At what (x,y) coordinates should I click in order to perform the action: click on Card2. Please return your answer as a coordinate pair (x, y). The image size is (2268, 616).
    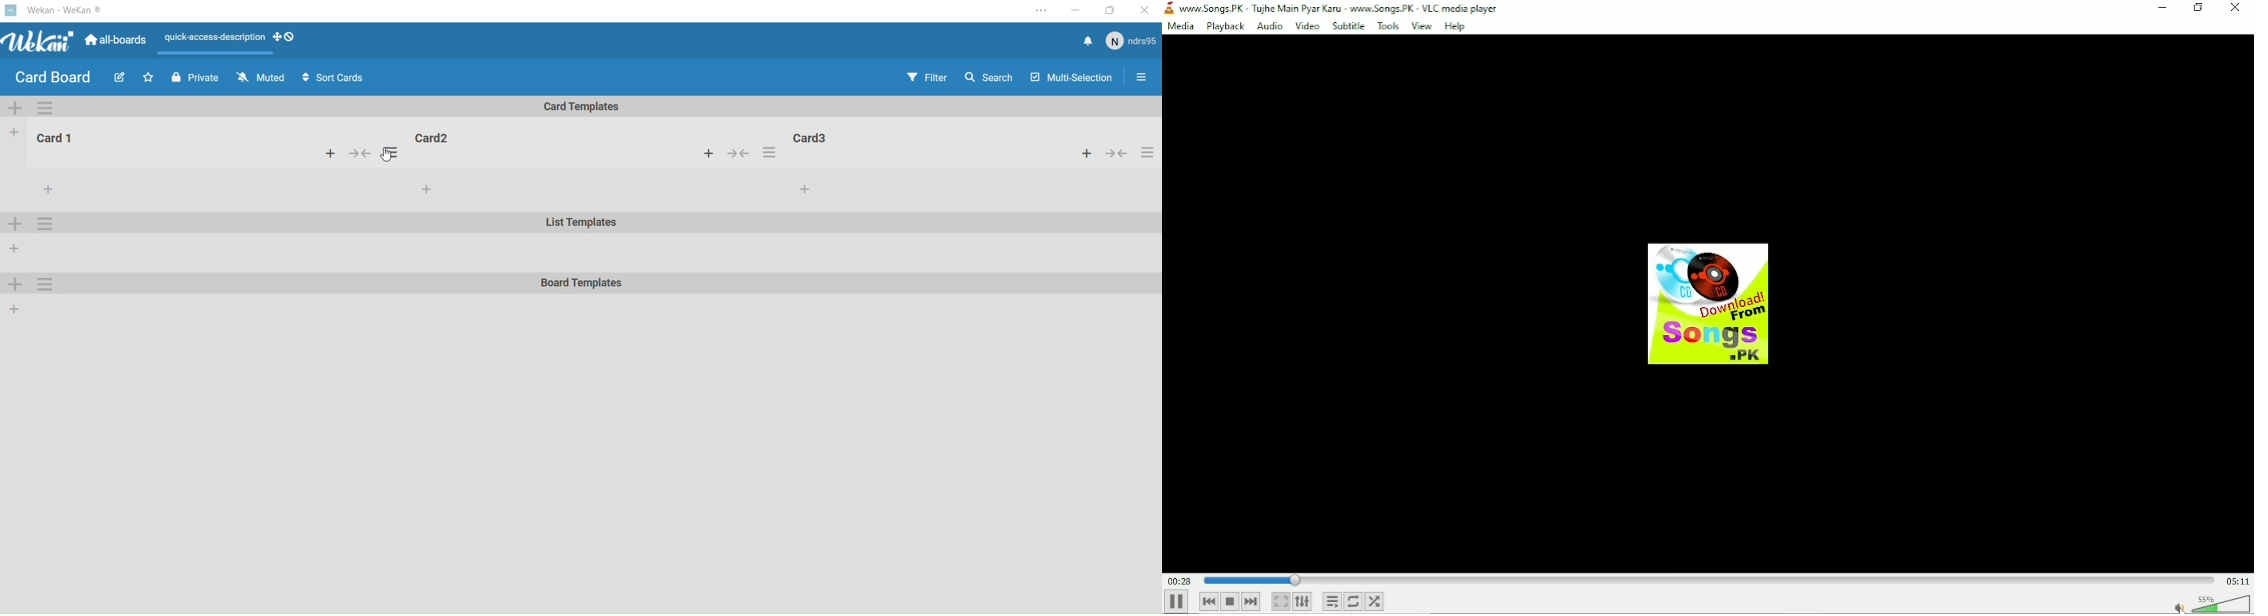
    Looking at the image, I should click on (433, 139).